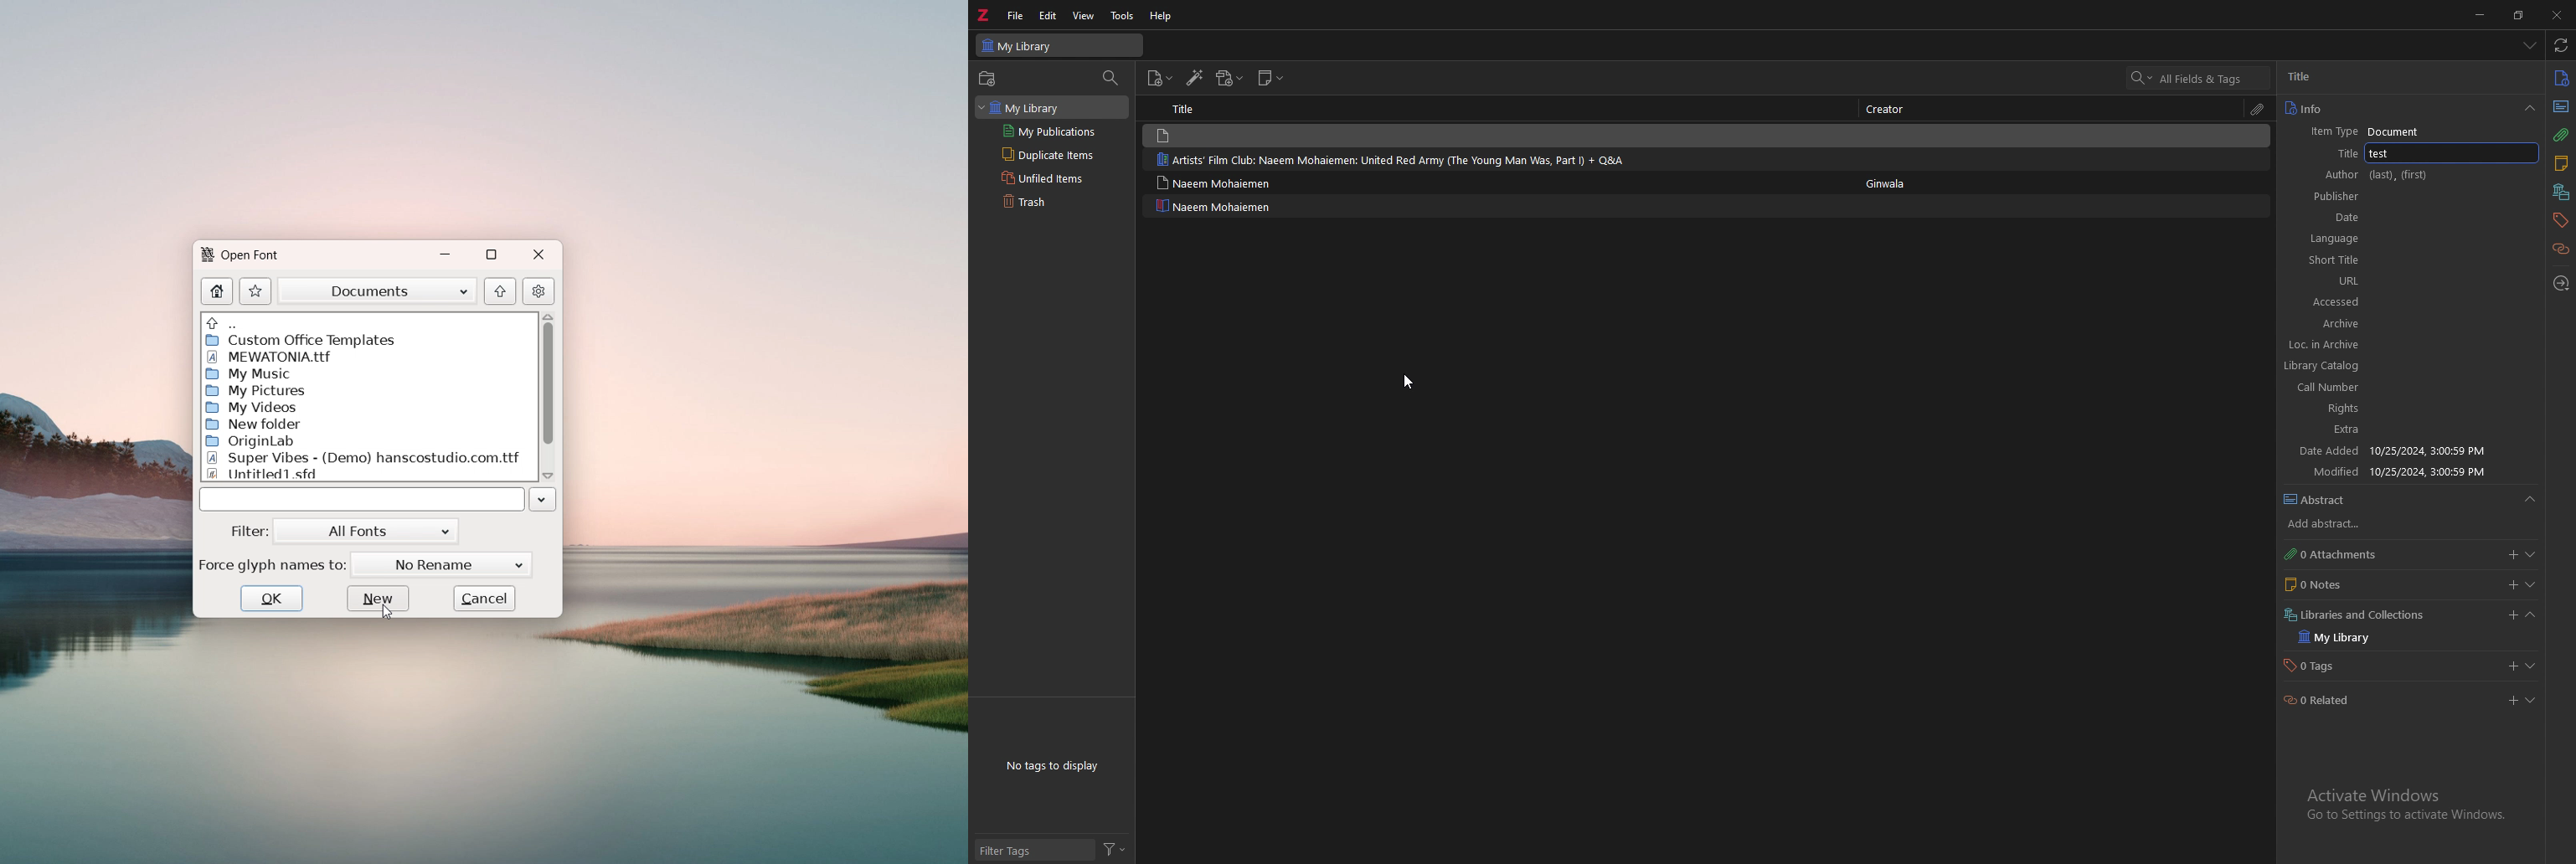 Image resolution: width=2576 pixels, height=868 pixels. I want to click on info, so click(2563, 77).